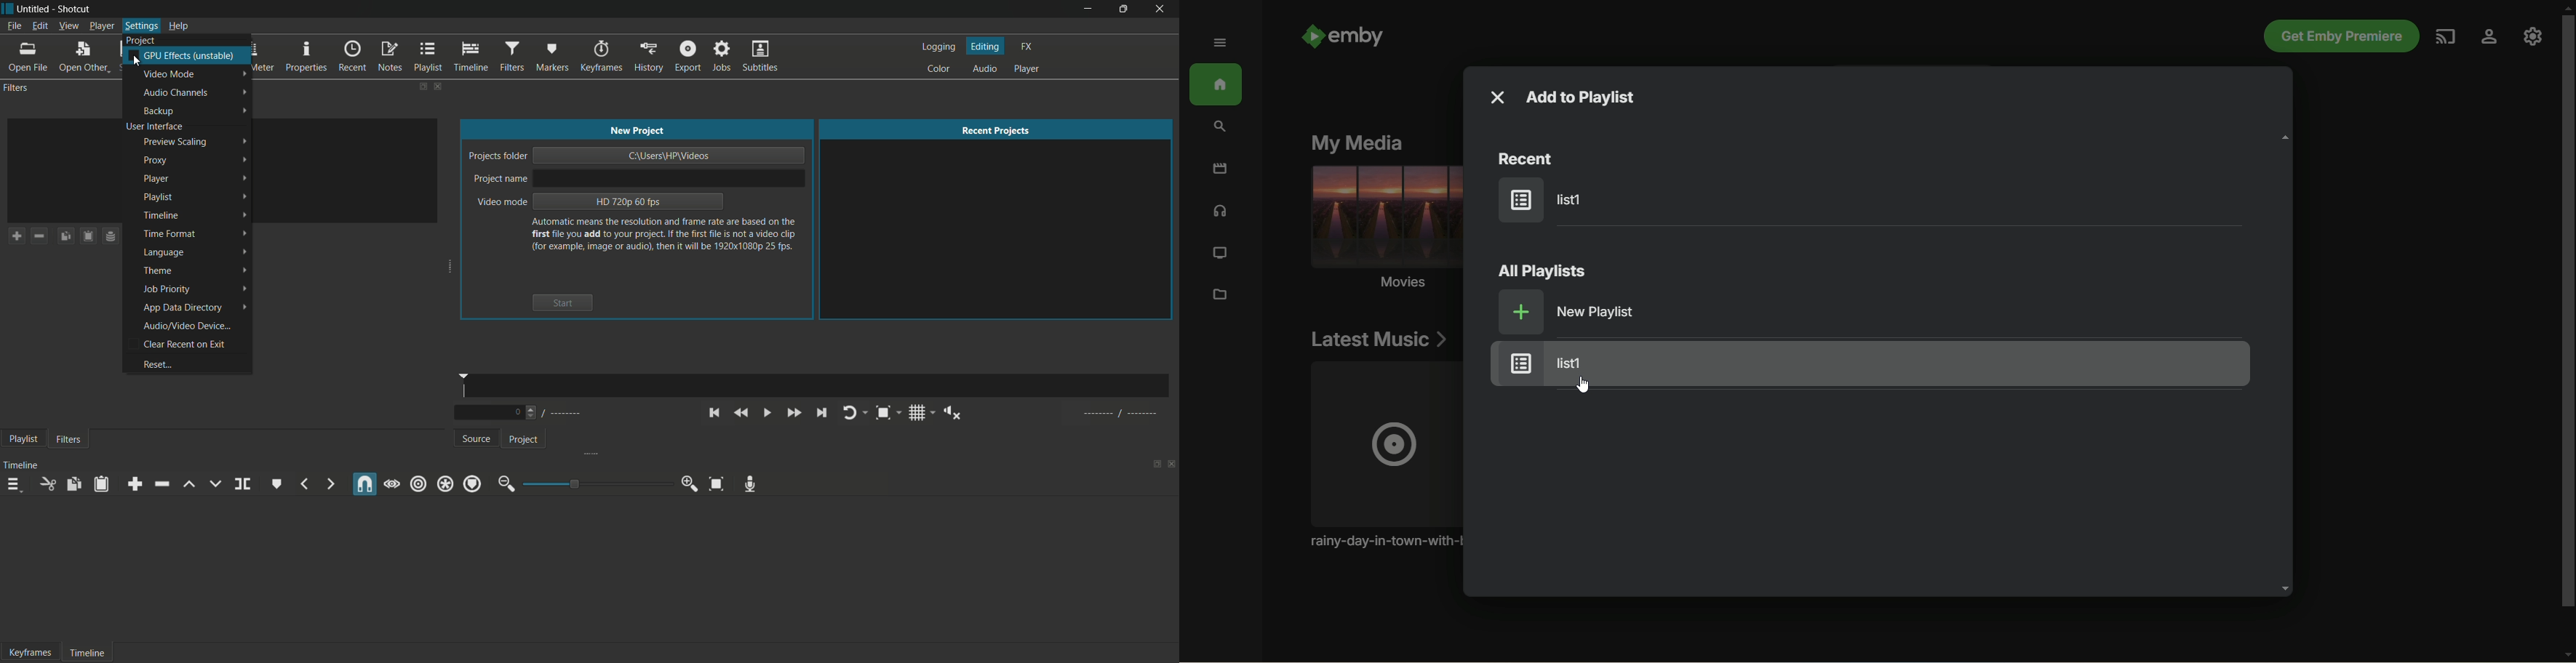 Image resolution: width=2576 pixels, height=672 pixels. Describe the element at coordinates (600, 56) in the screenshot. I see `keyframes` at that location.